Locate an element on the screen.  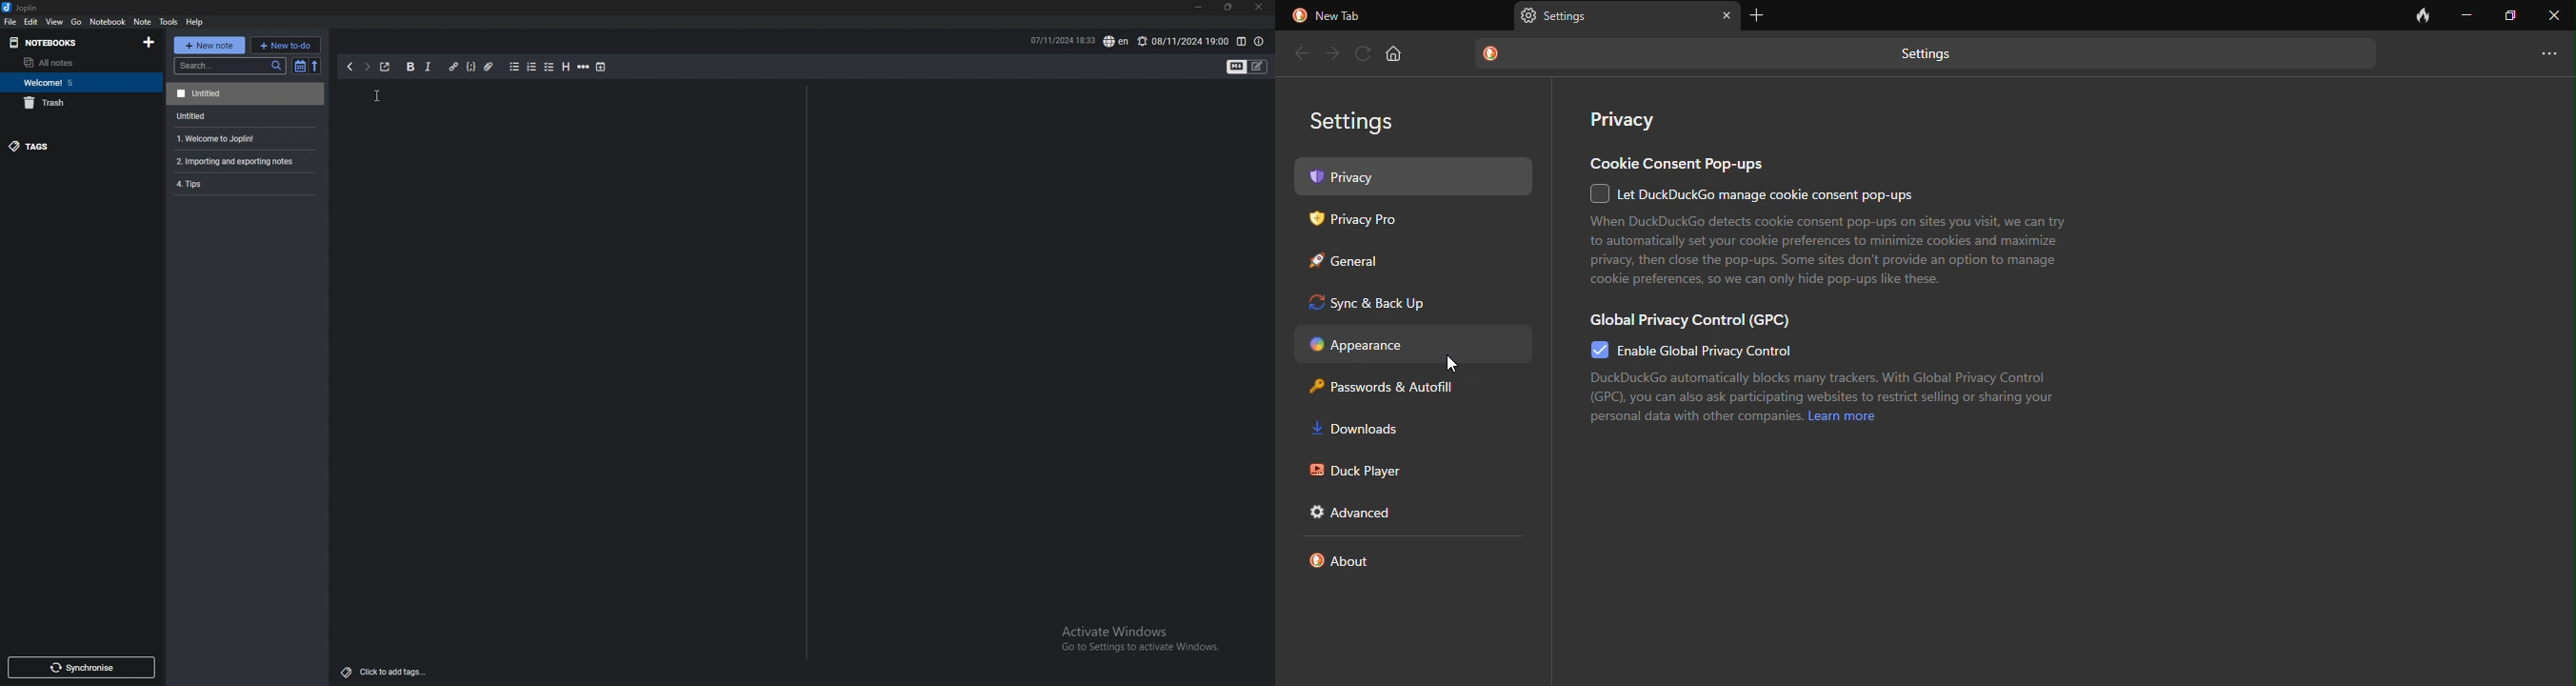
notebooks is located at coordinates (61, 43).